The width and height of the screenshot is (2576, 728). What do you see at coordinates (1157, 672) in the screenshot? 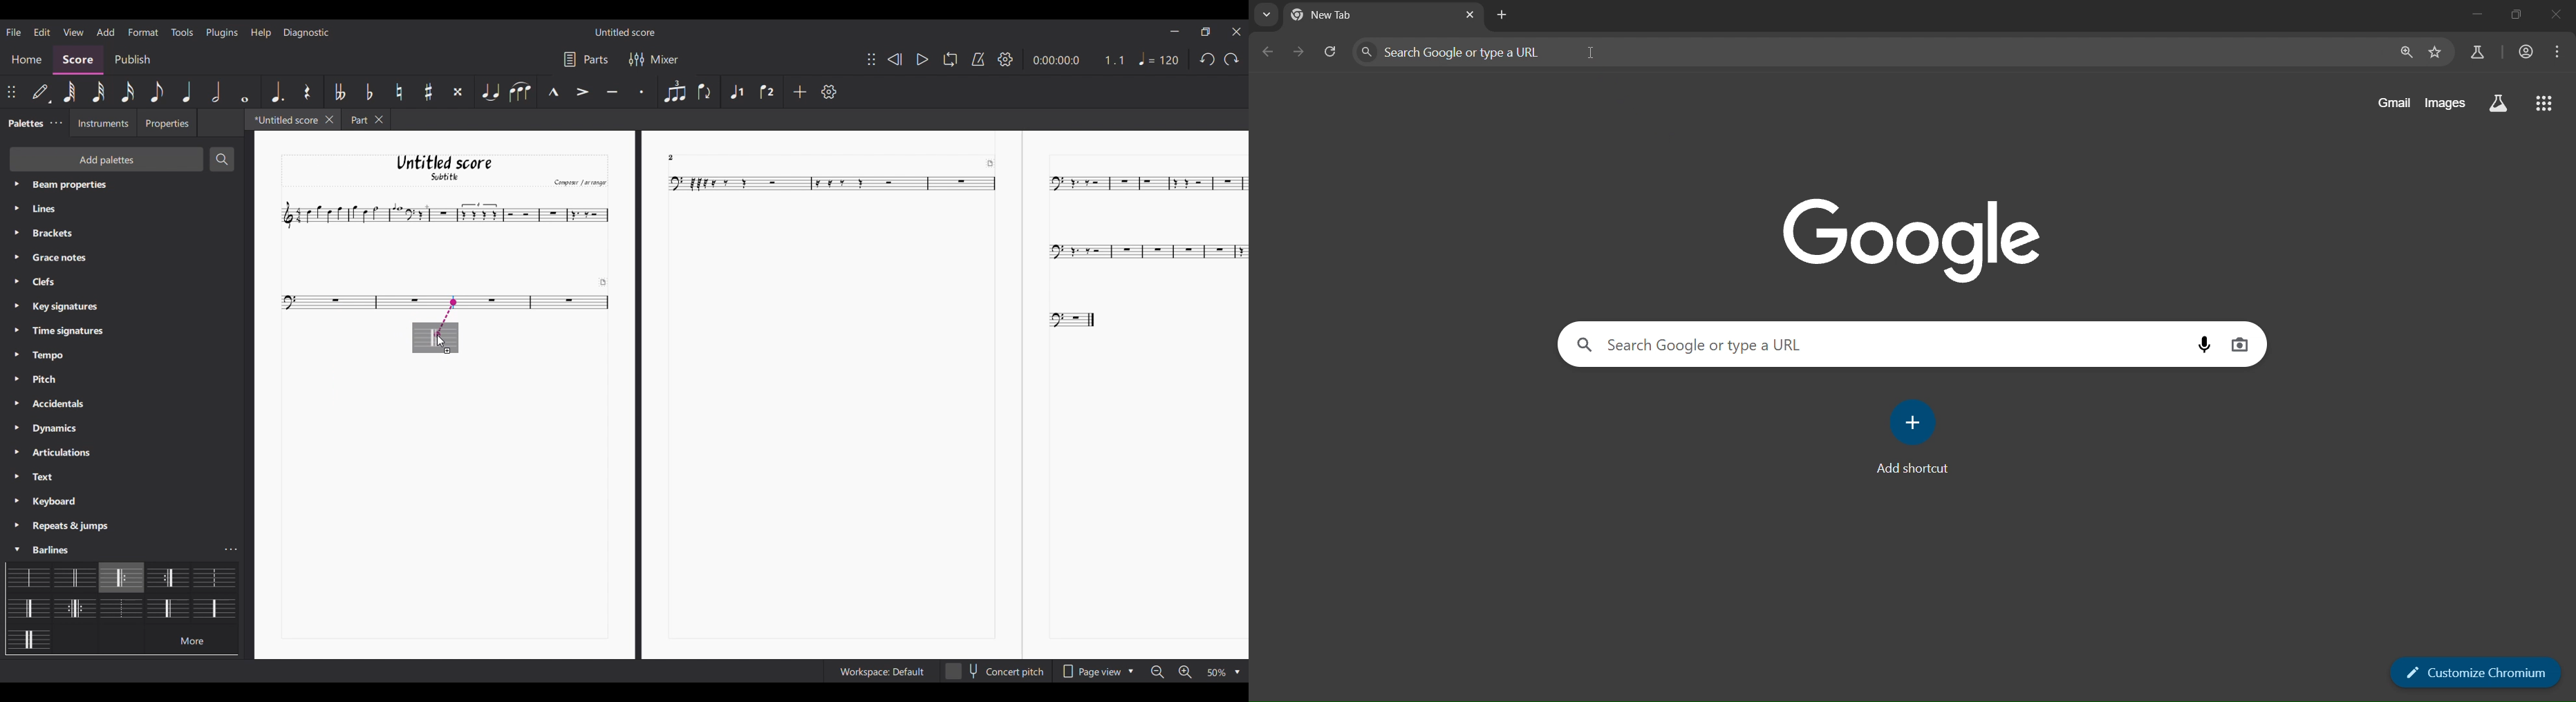
I see `Zoom out` at bounding box center [1157, 672].